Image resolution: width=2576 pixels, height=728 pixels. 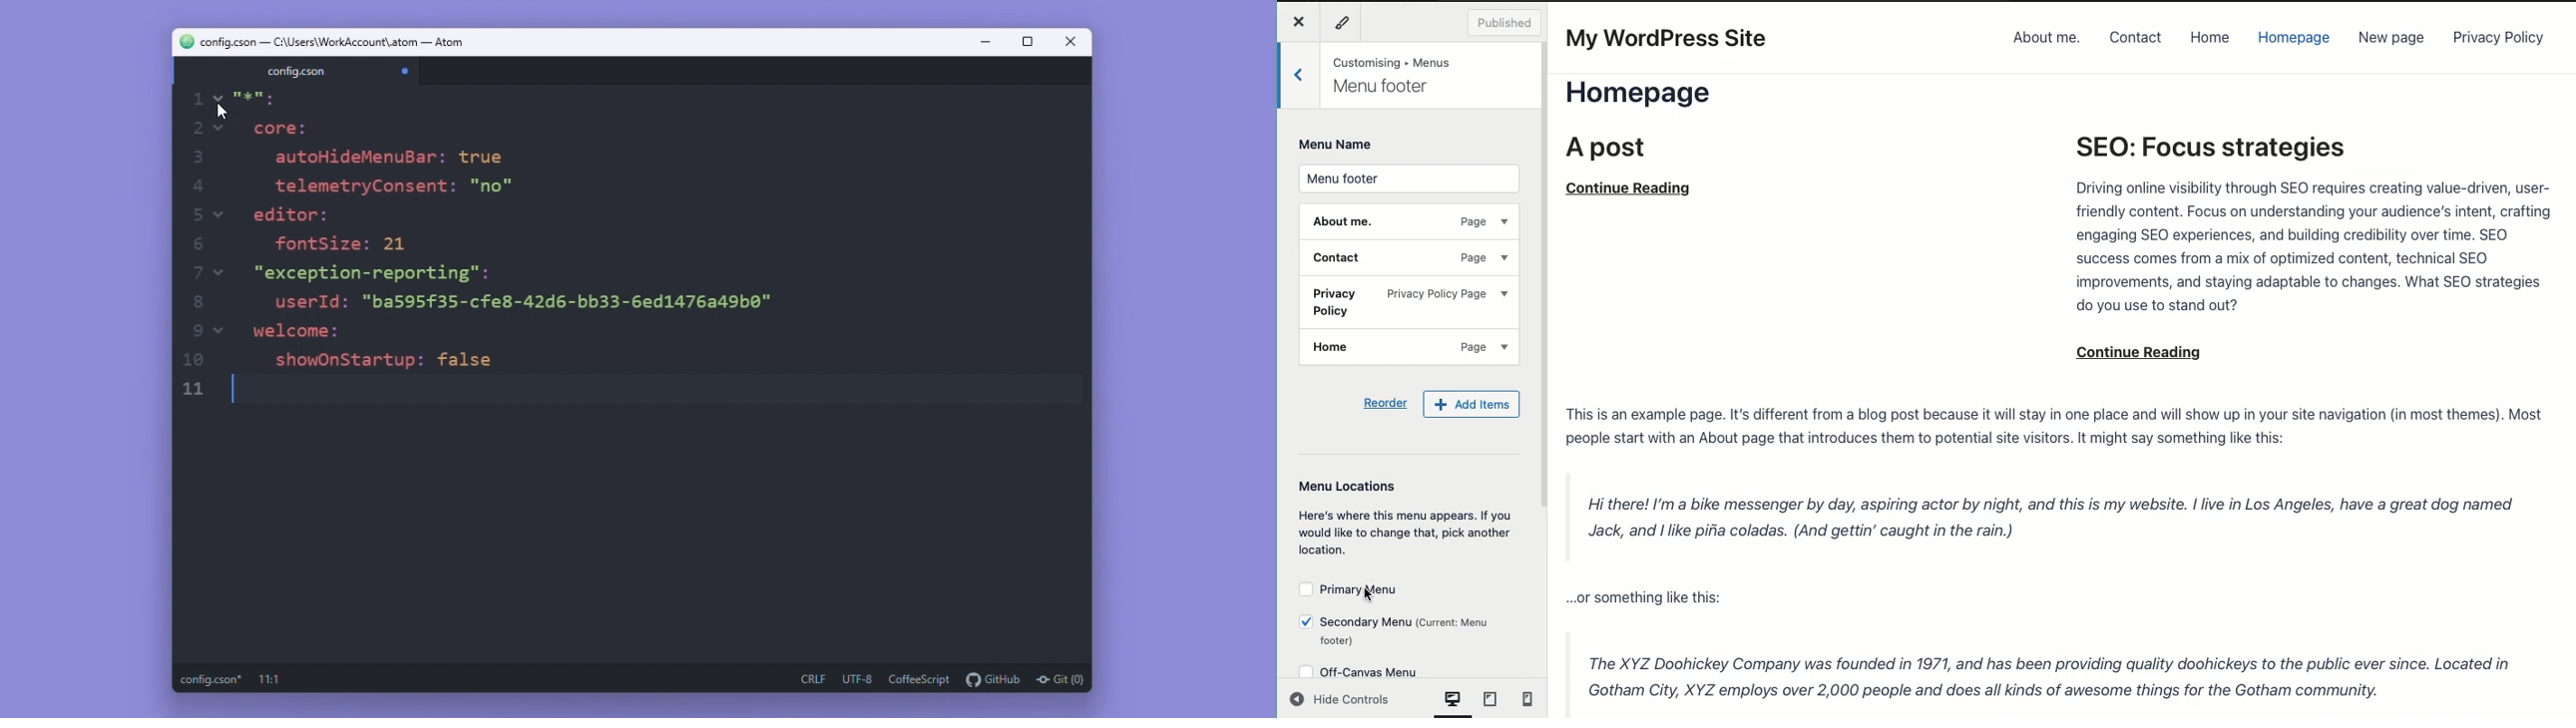 I want to click on config.cson, so click(x=212, y=680).